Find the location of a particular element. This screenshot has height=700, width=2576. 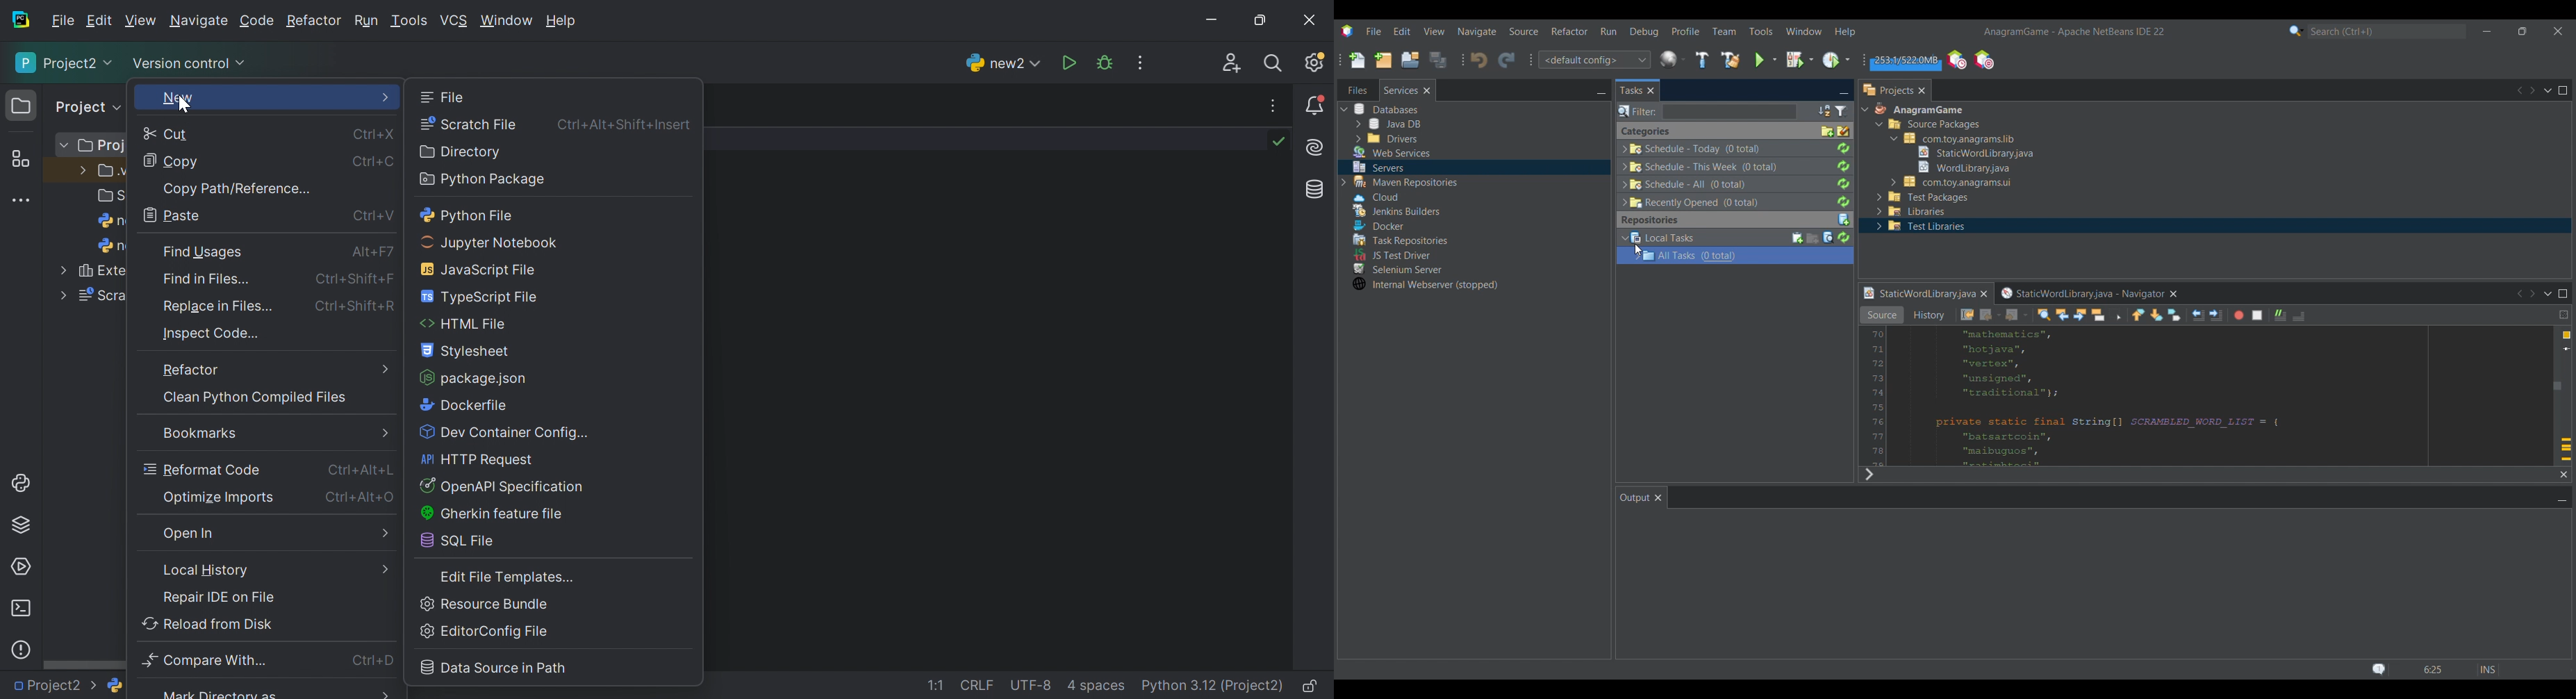

AI Assistant is located at coordinates (1318, 147).